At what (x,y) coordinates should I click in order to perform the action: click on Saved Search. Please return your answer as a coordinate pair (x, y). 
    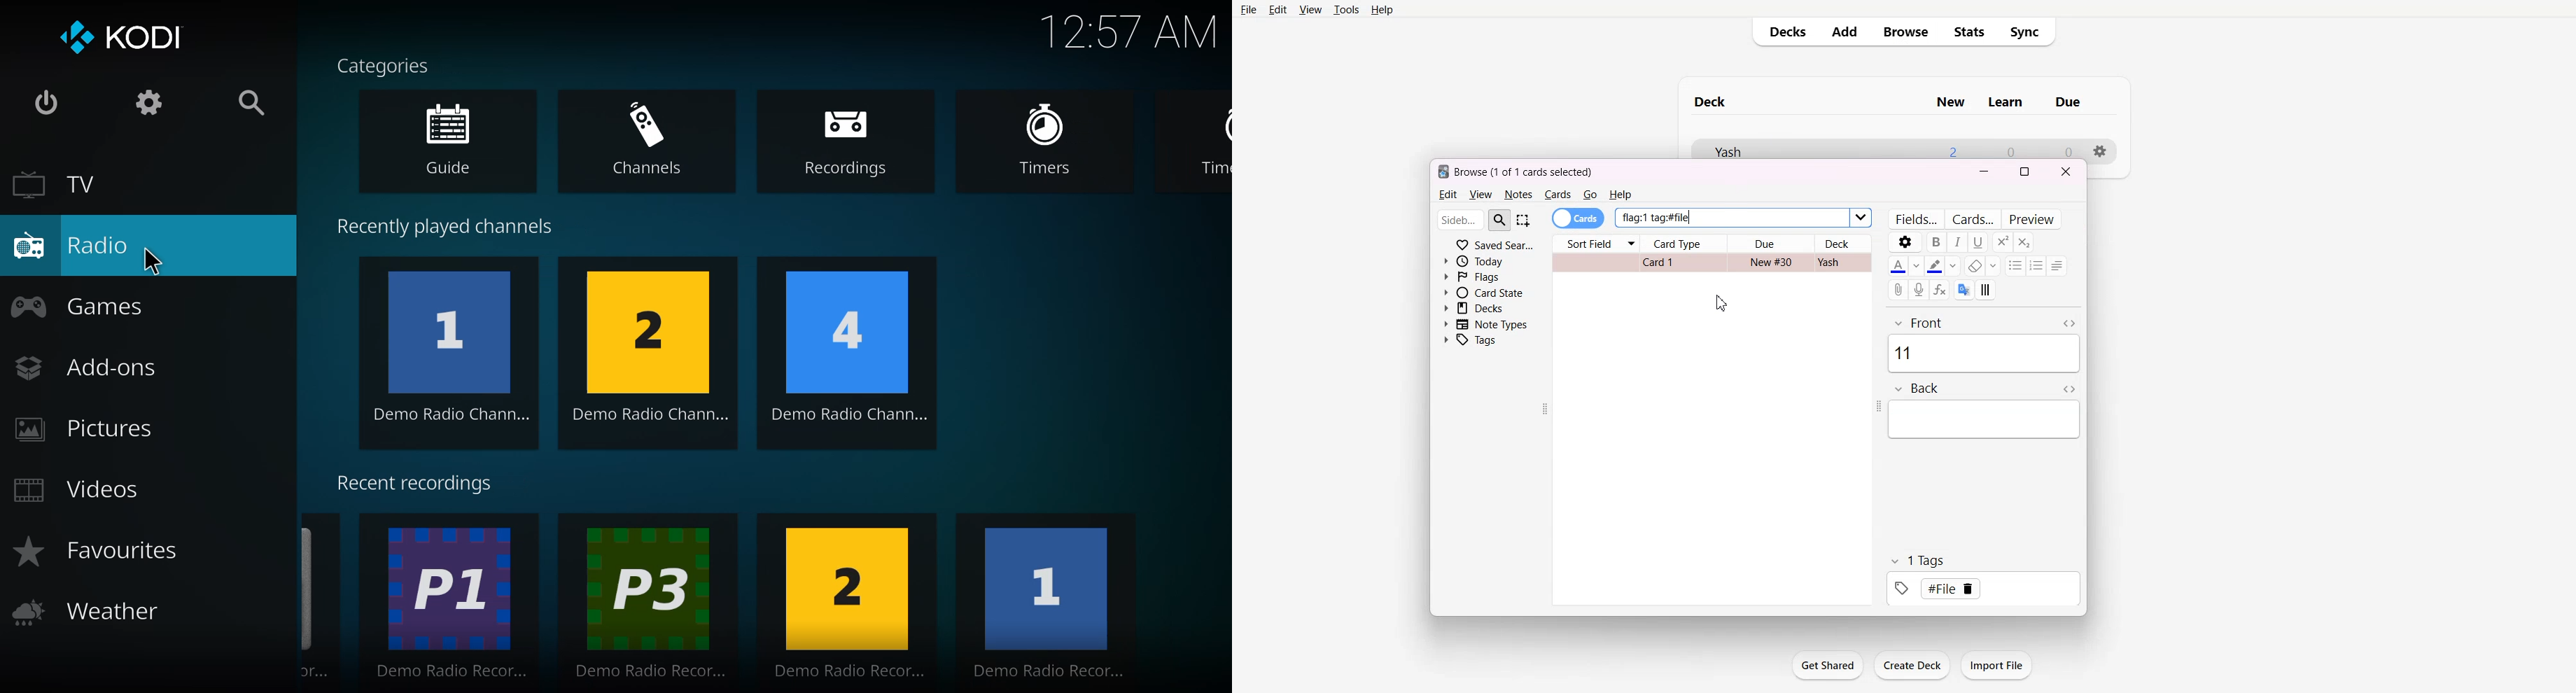
    Looking at the image, I should click on (1495, 244).